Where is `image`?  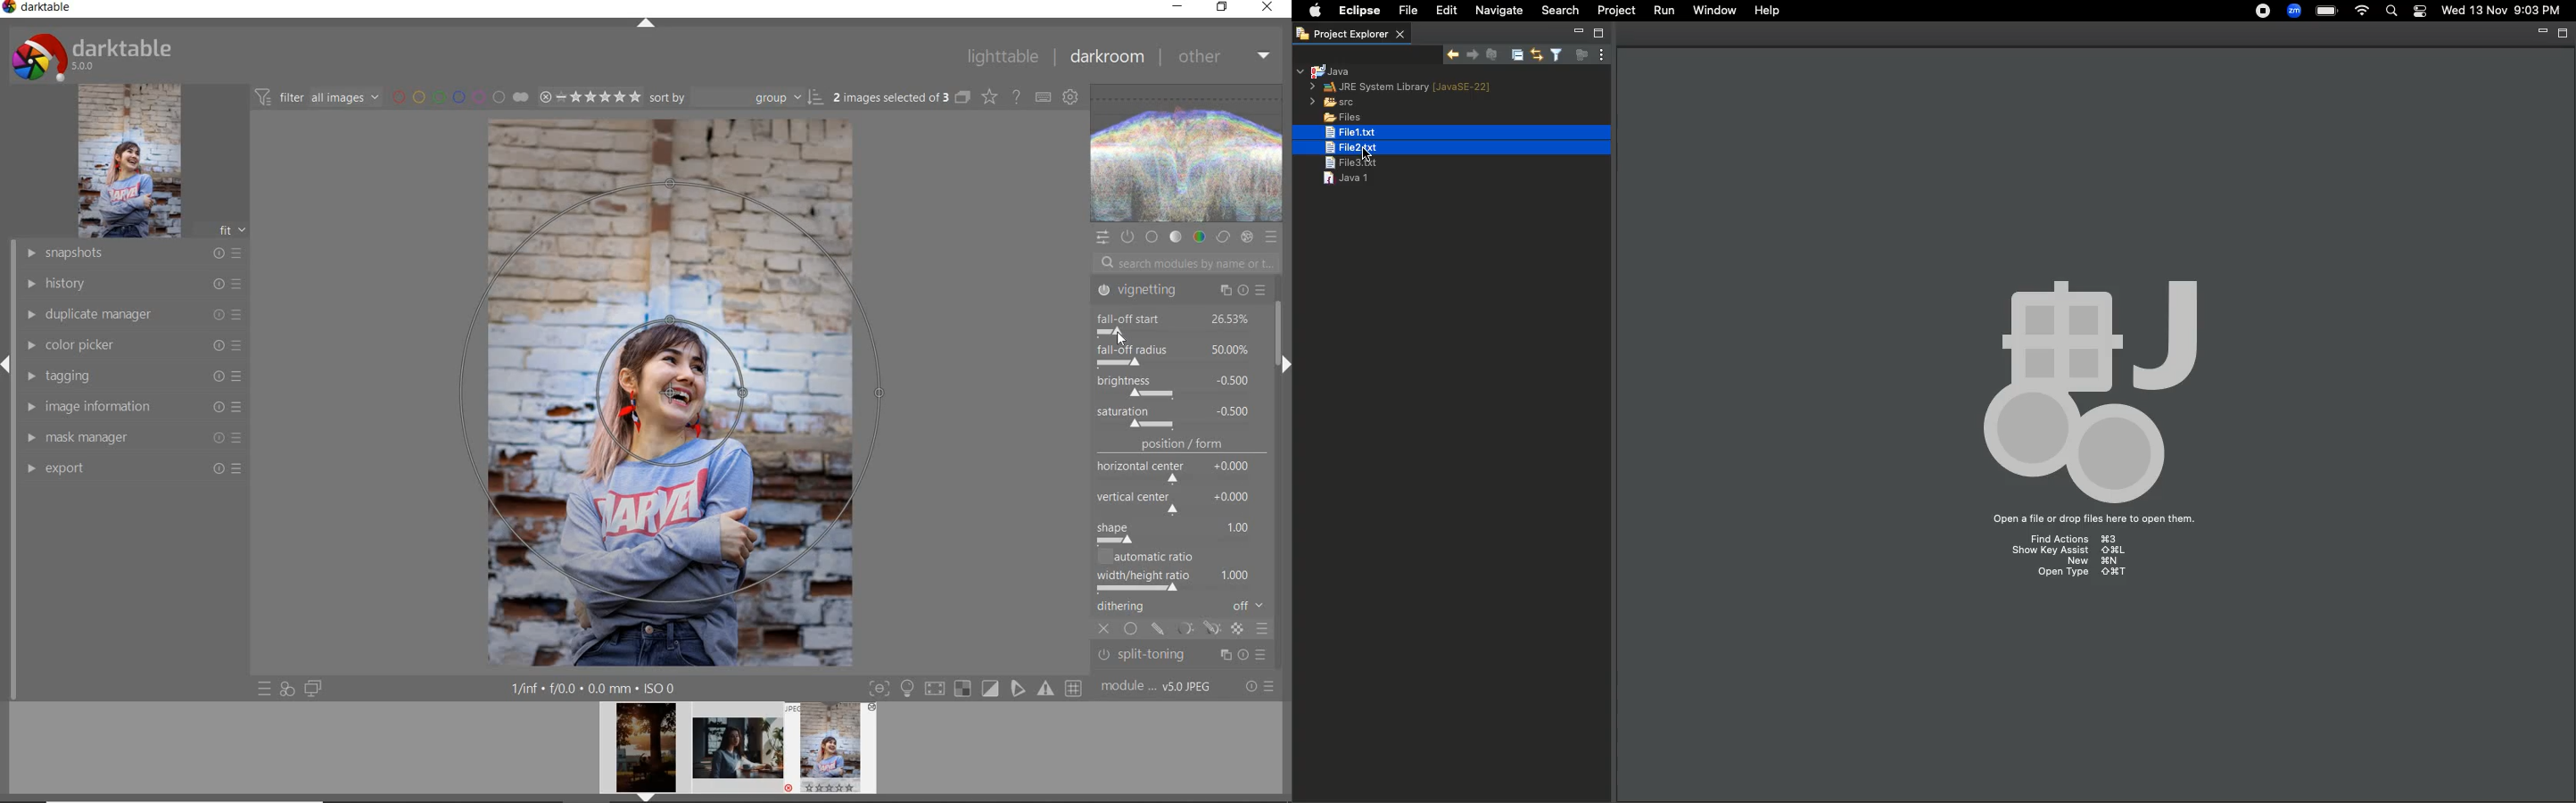 image is located at coordinates (129, 161).